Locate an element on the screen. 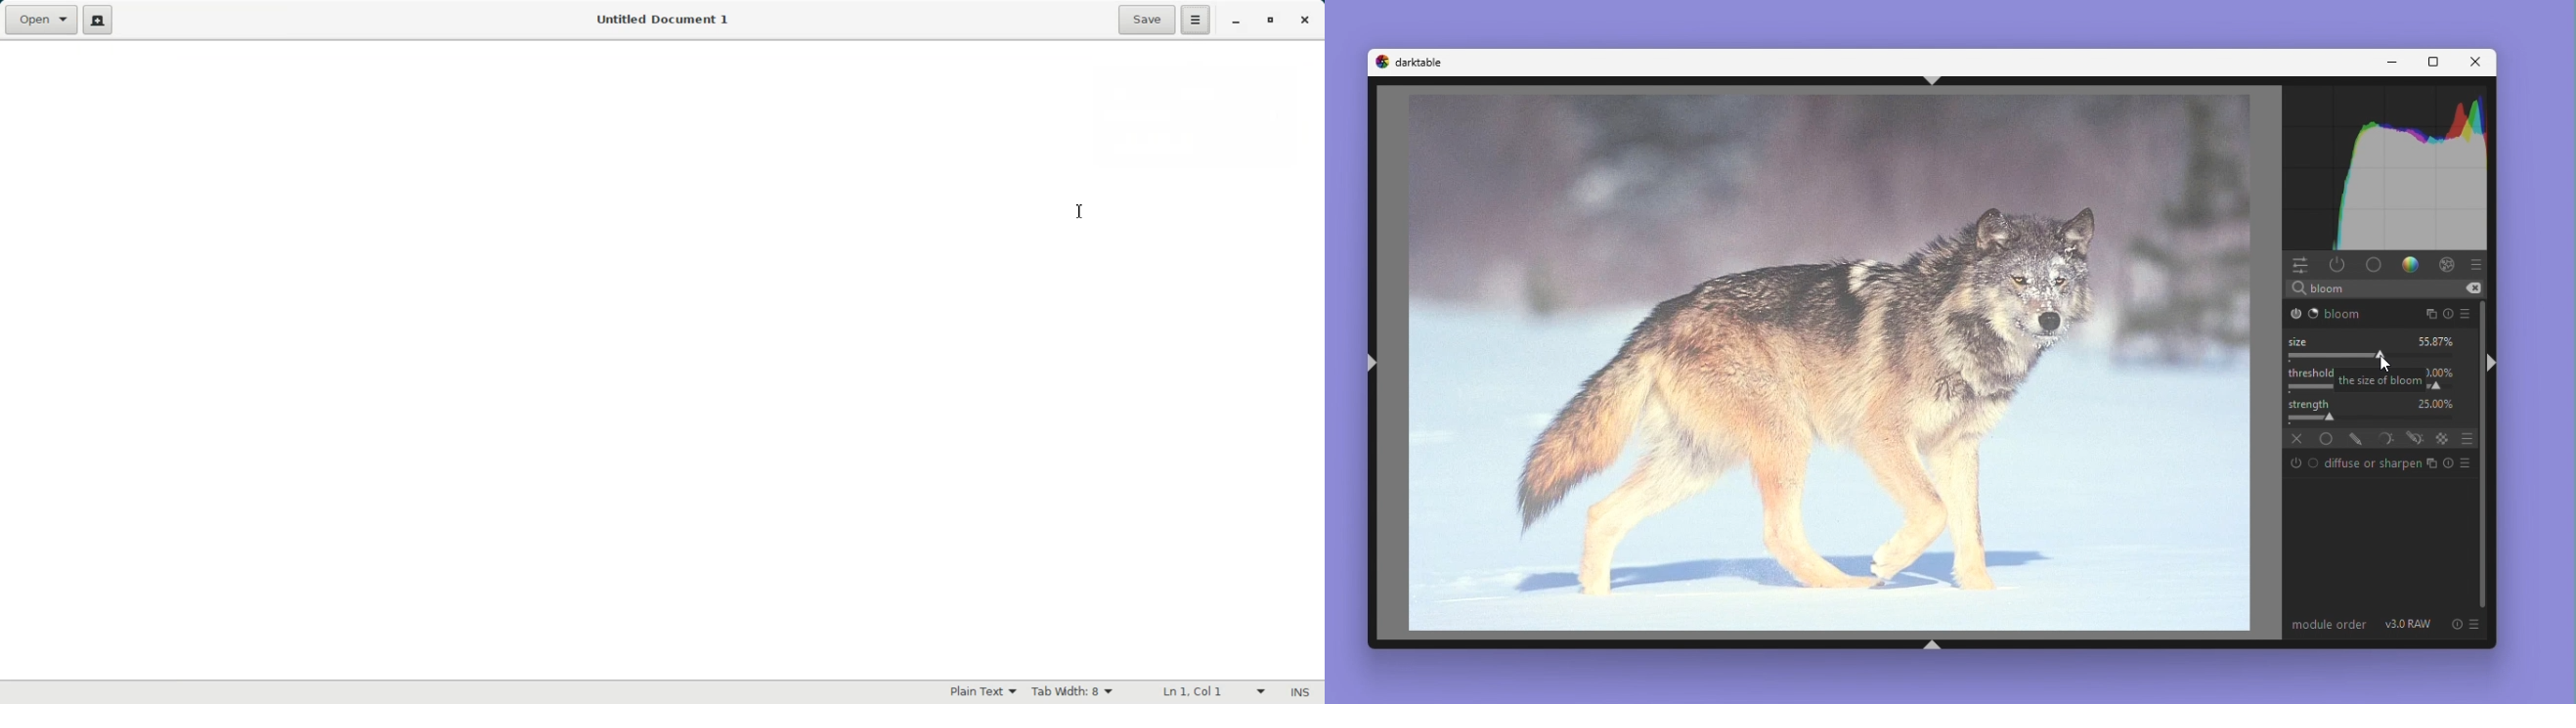 The width and height of the screenshot is (2576, 728). Parameter mask is located at coordinates (2388, 439).